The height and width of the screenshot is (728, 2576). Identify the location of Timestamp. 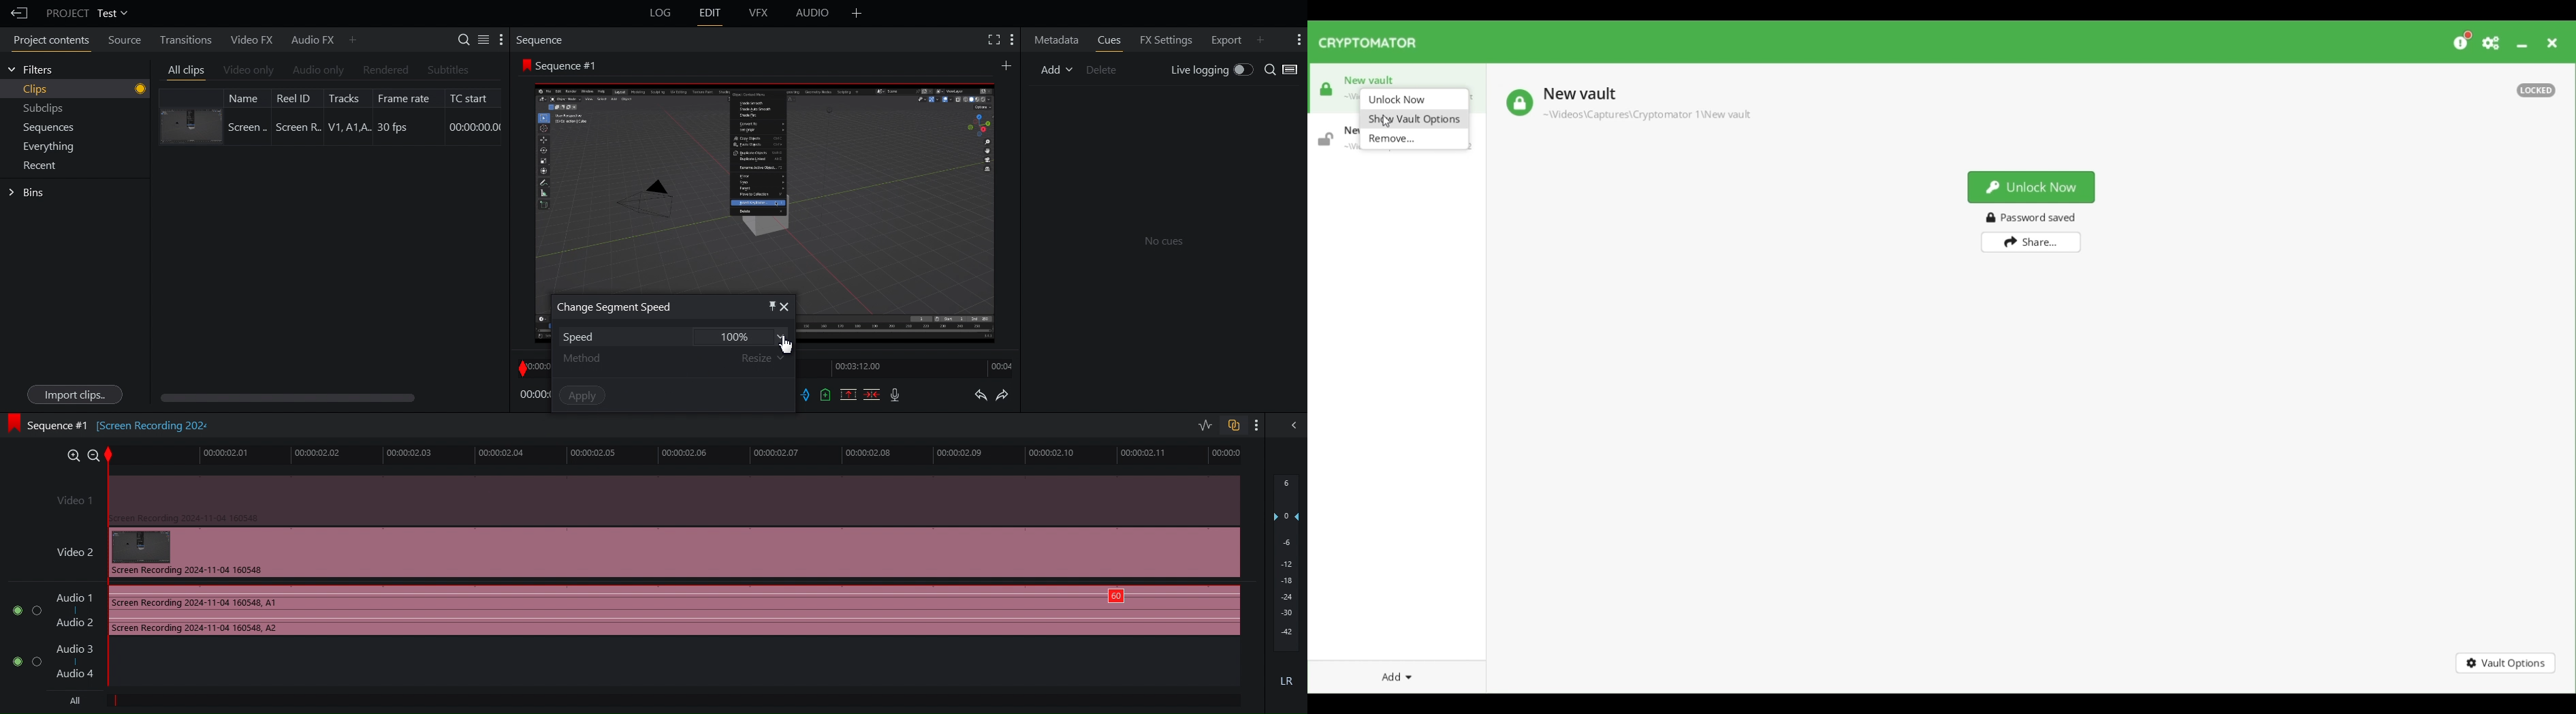
(534, 395).